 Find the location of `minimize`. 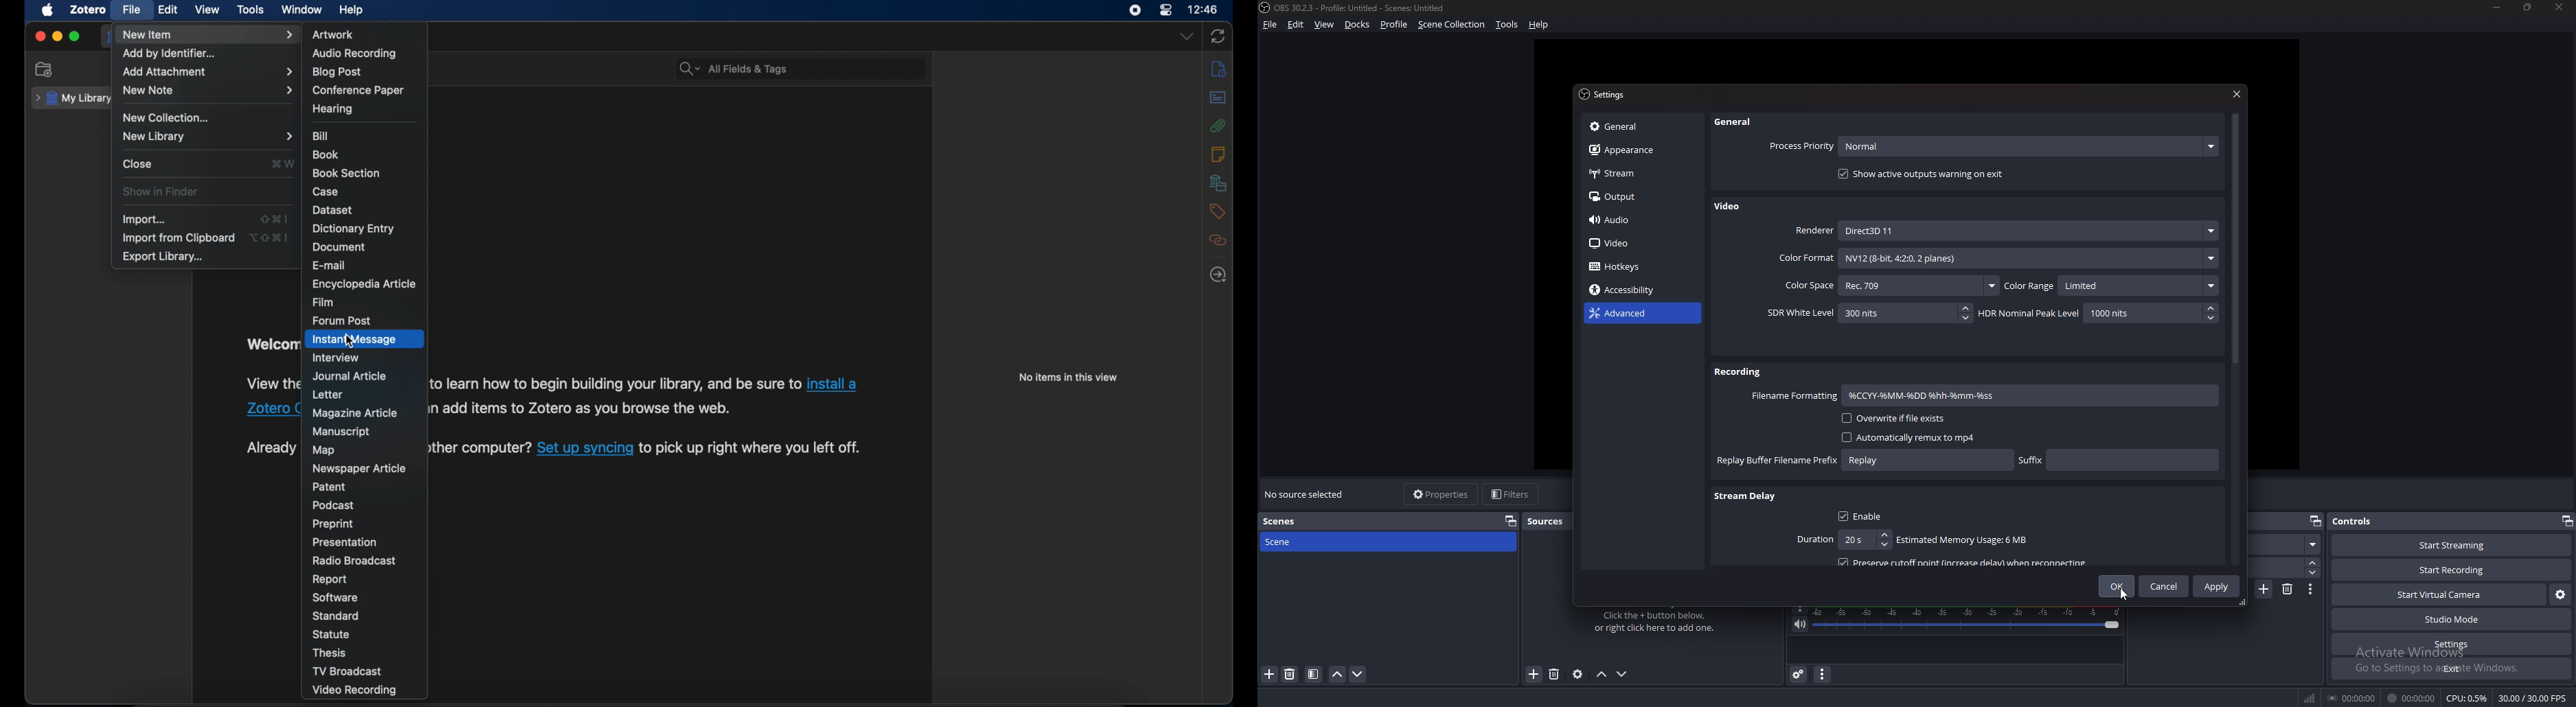

minimize is located at coordinates (56, 37).